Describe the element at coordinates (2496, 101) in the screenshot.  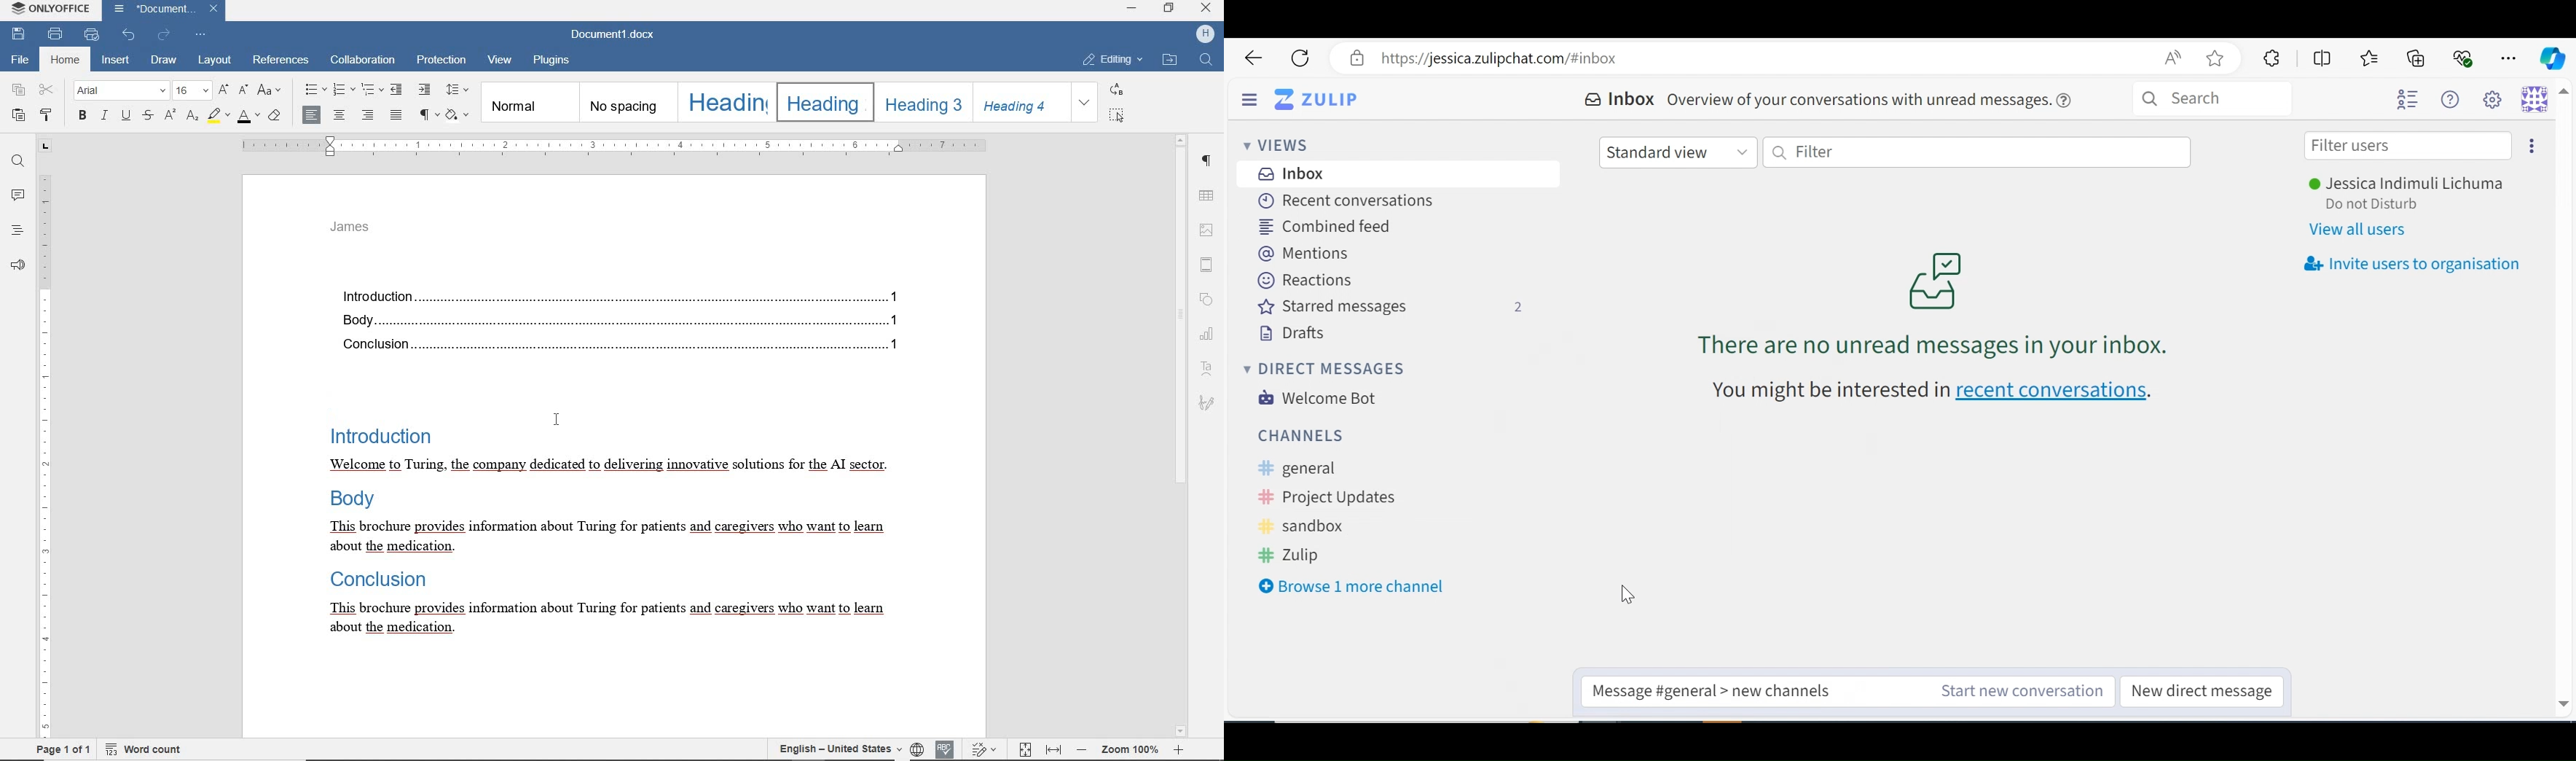
I see `main settings` at that location.